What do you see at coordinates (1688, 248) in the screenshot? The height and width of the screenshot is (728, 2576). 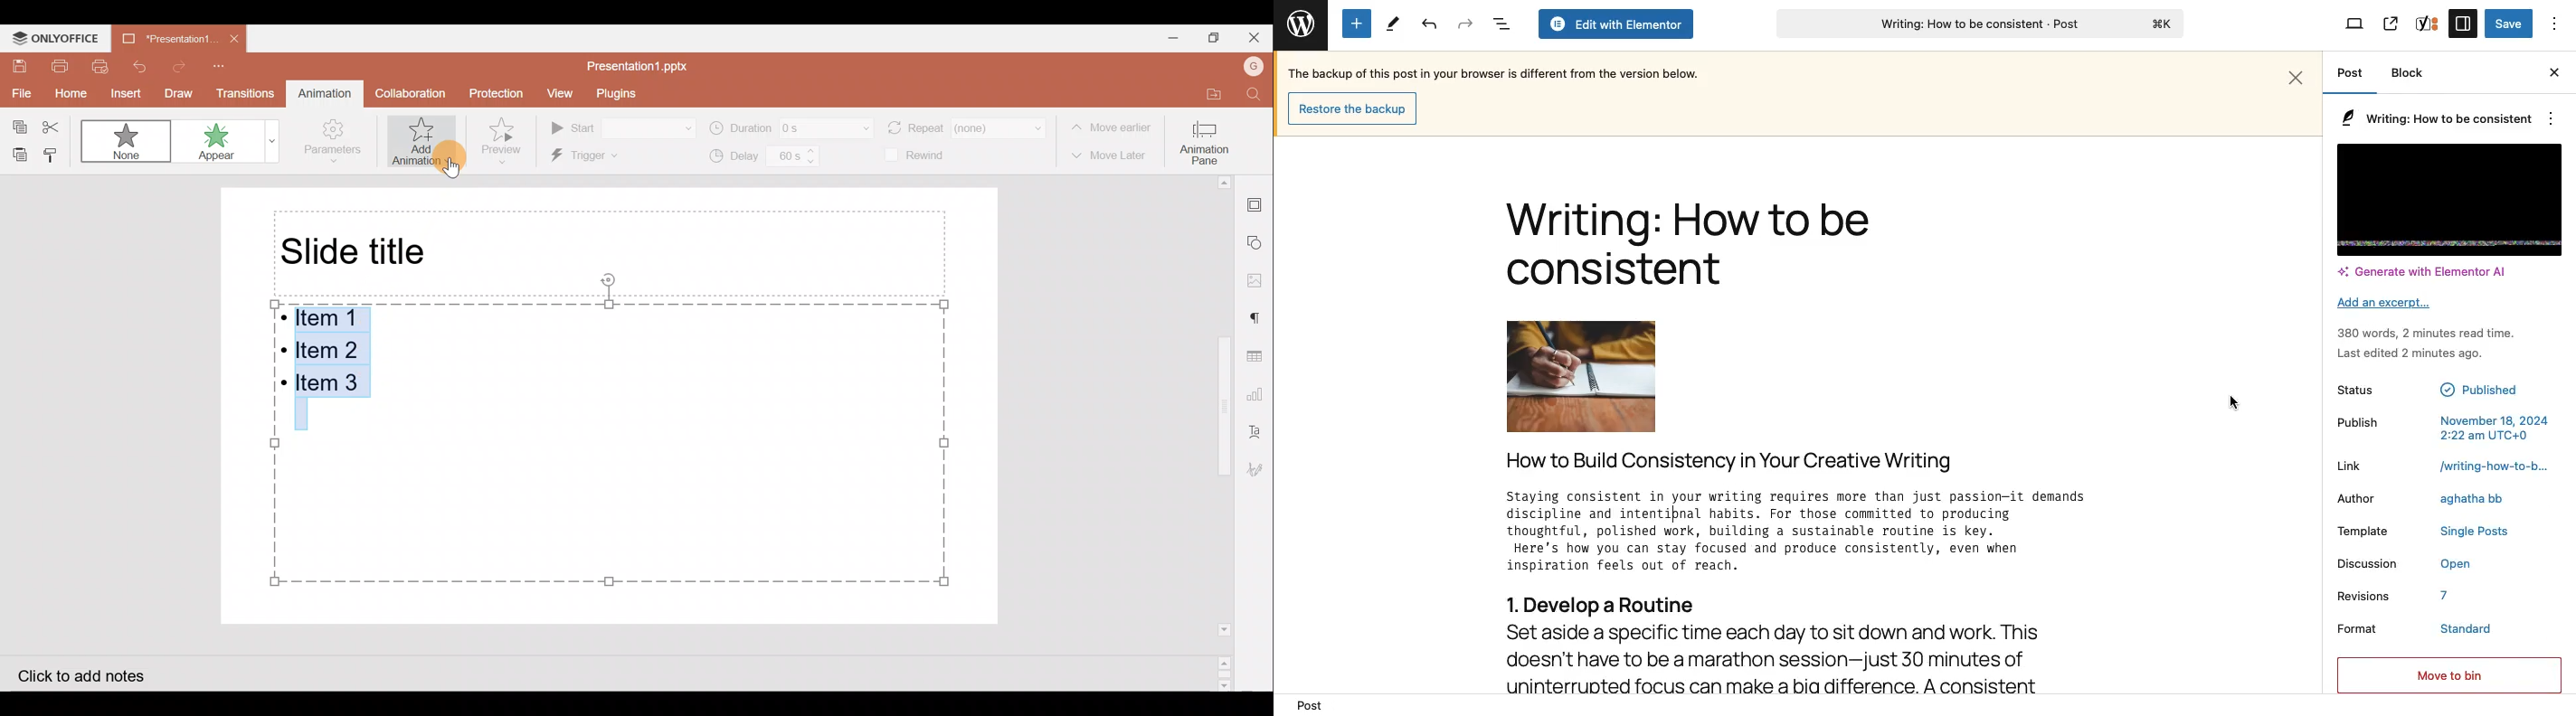 I see `Writing: How to be consistent` at bounding box center [1688, 248].